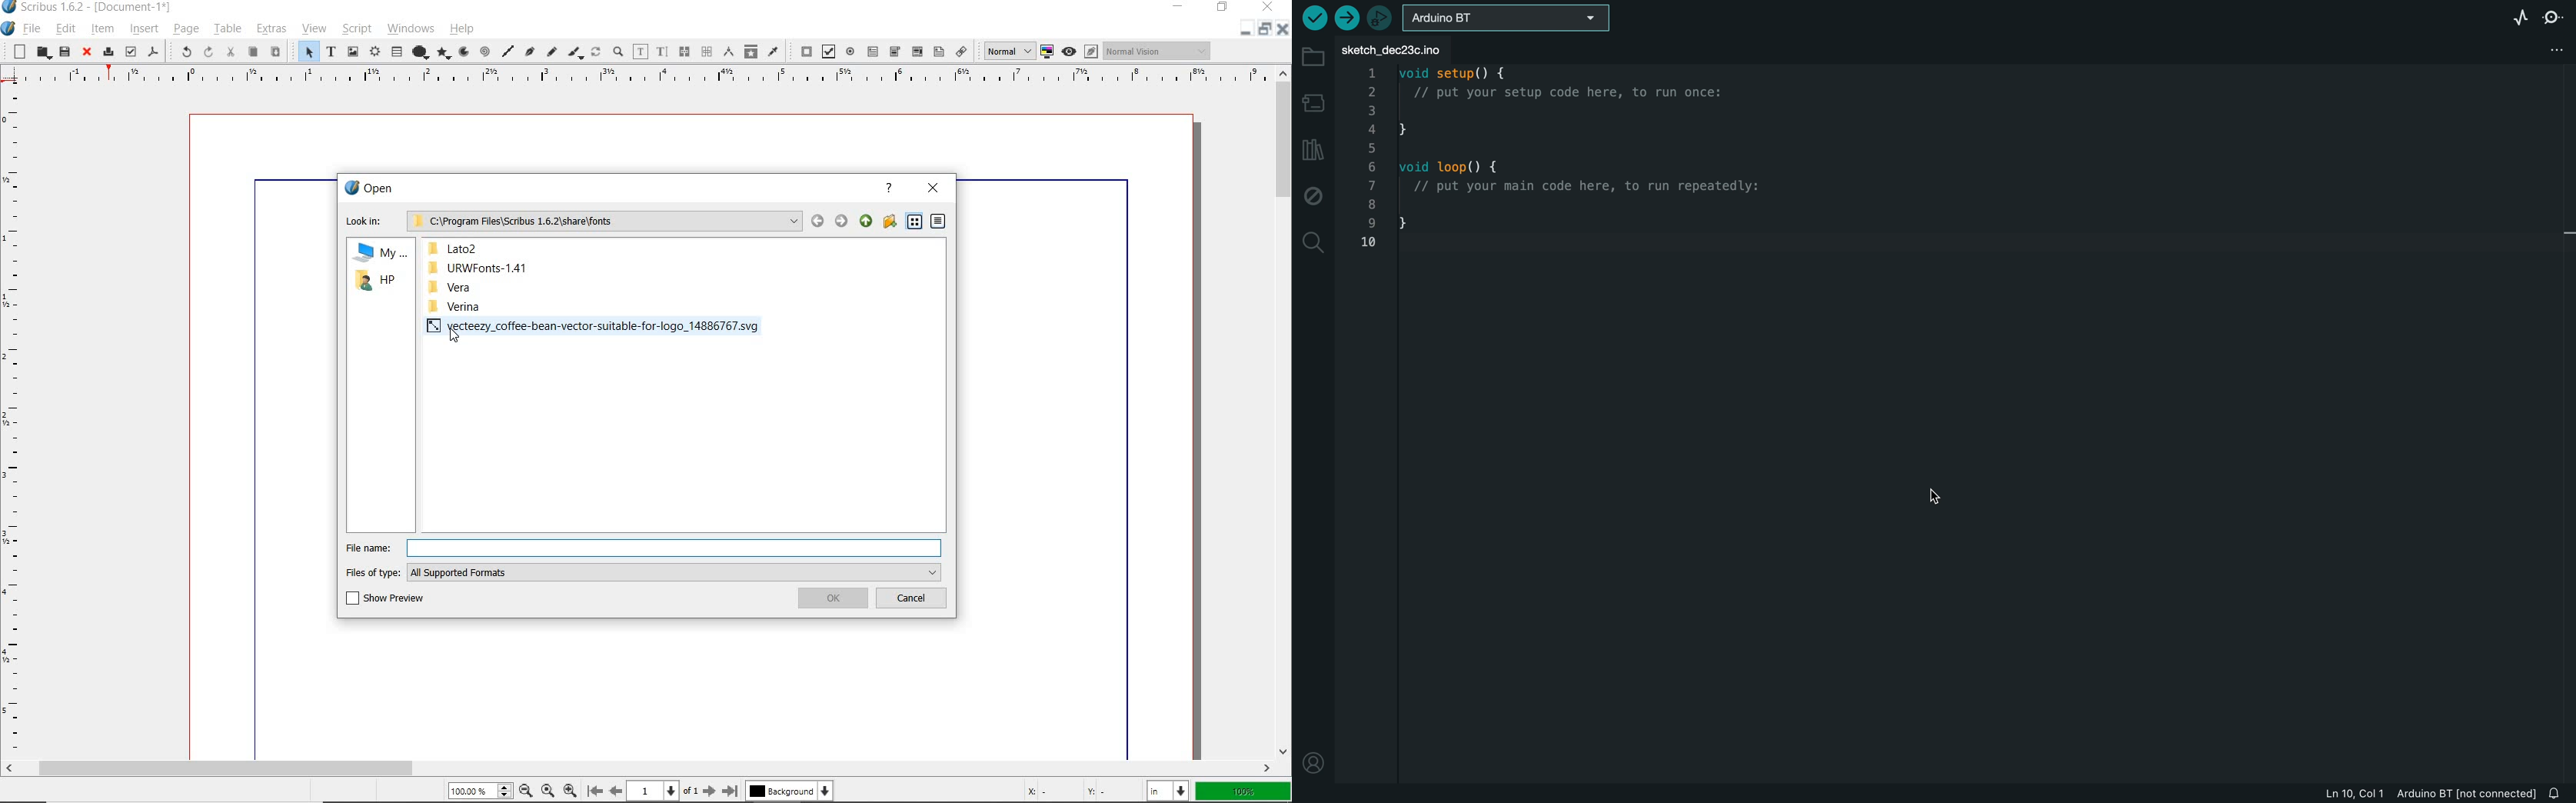 This screenshot has height=812, width=2576. Describe the element at coordinates (418, 53) in the screenshot. I see `shape` at that location.